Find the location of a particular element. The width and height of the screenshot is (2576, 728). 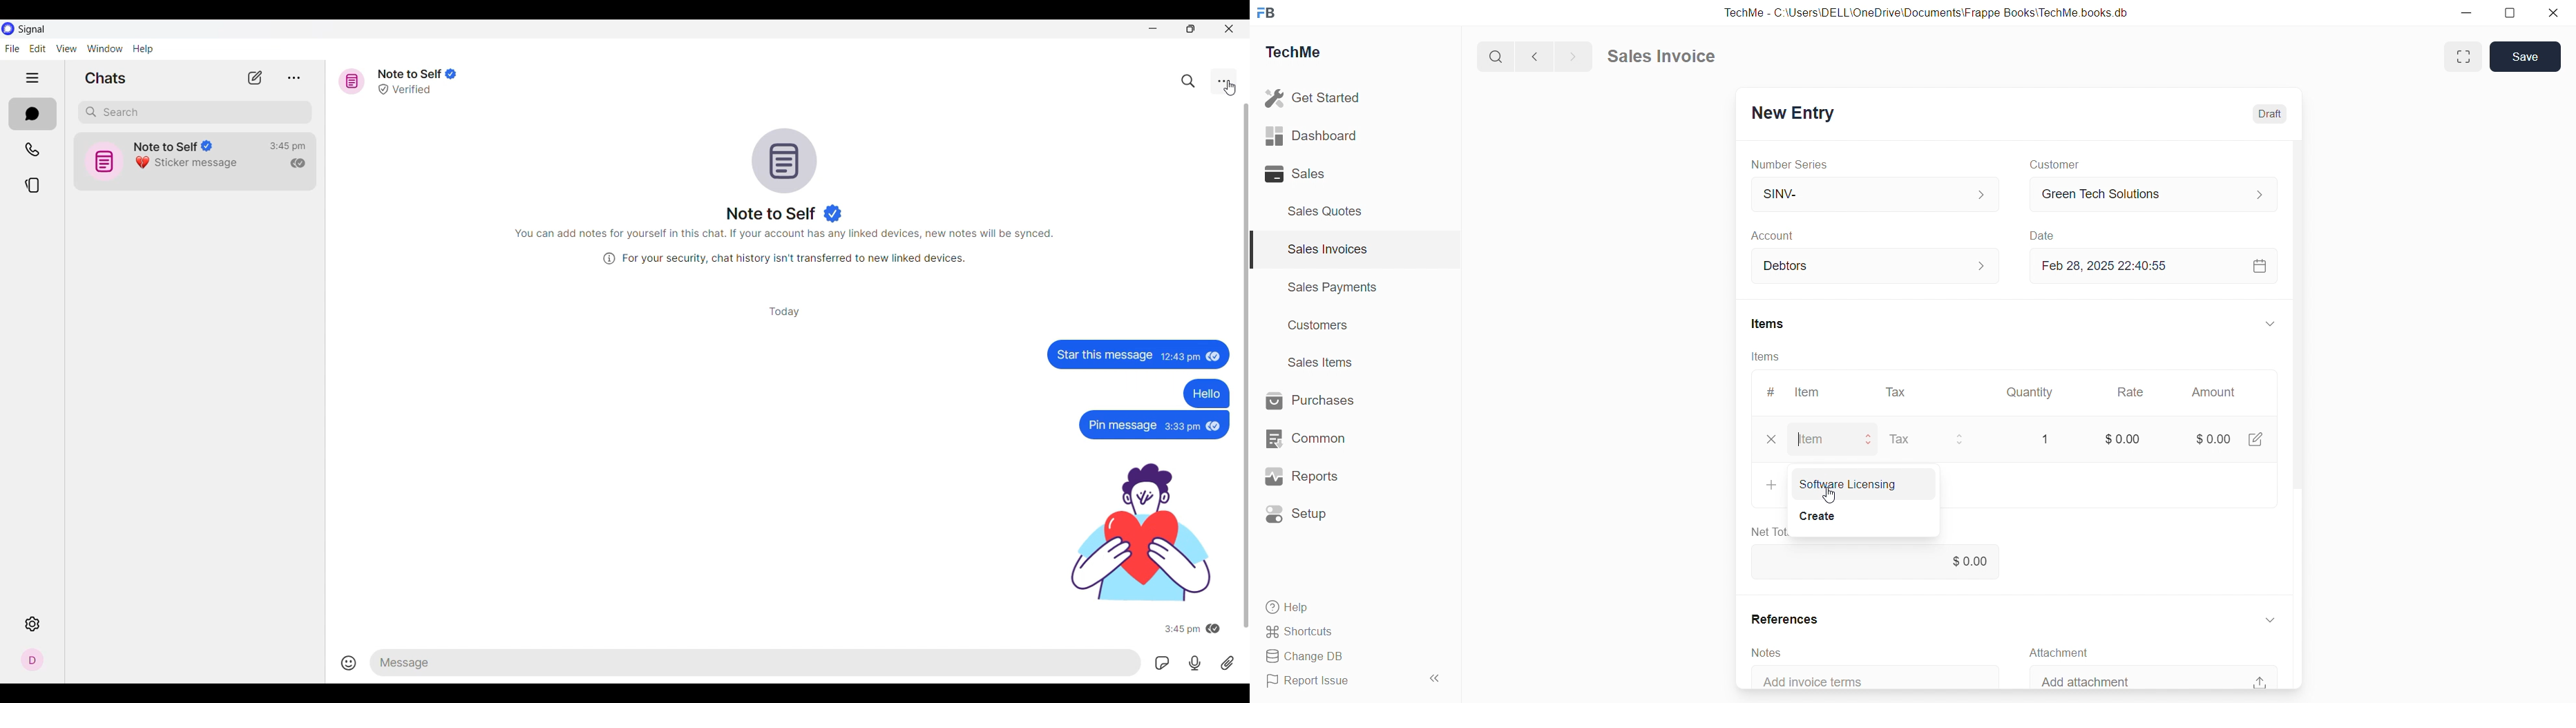

Help is located at coordinates (1290, 608).